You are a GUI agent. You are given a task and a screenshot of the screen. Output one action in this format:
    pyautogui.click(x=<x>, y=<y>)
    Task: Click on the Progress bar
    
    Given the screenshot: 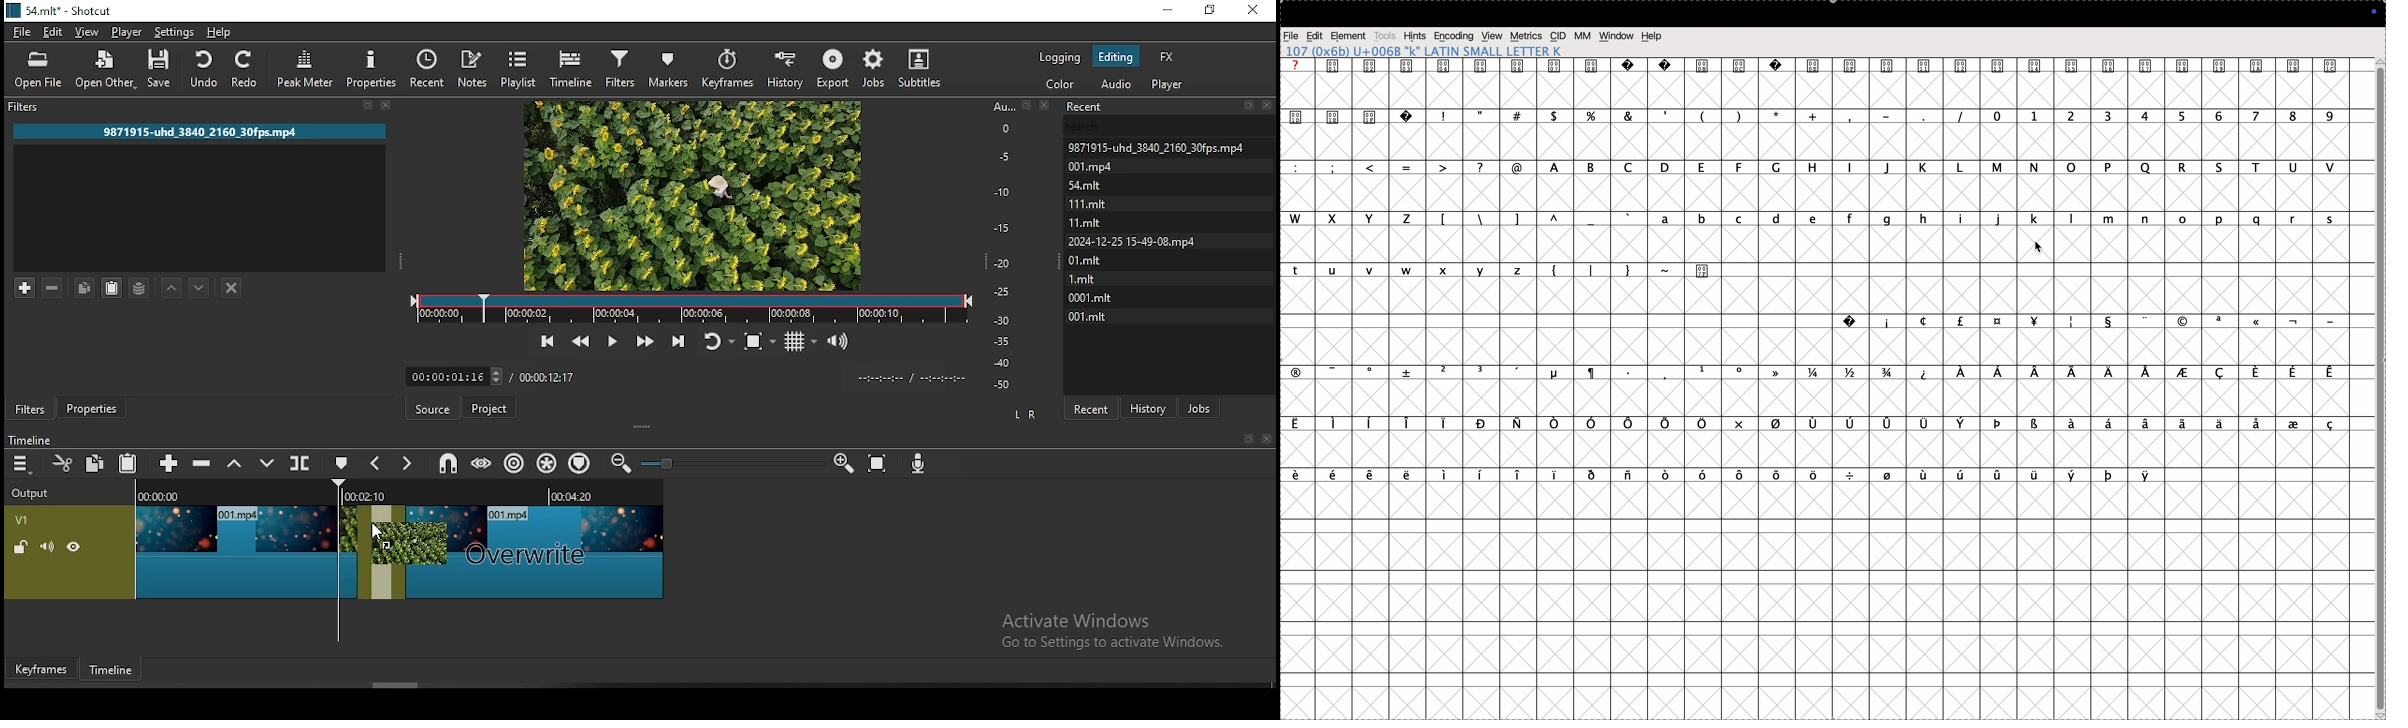 What is the action you would take?
    pyautogui.click(x=690, y=308)
    